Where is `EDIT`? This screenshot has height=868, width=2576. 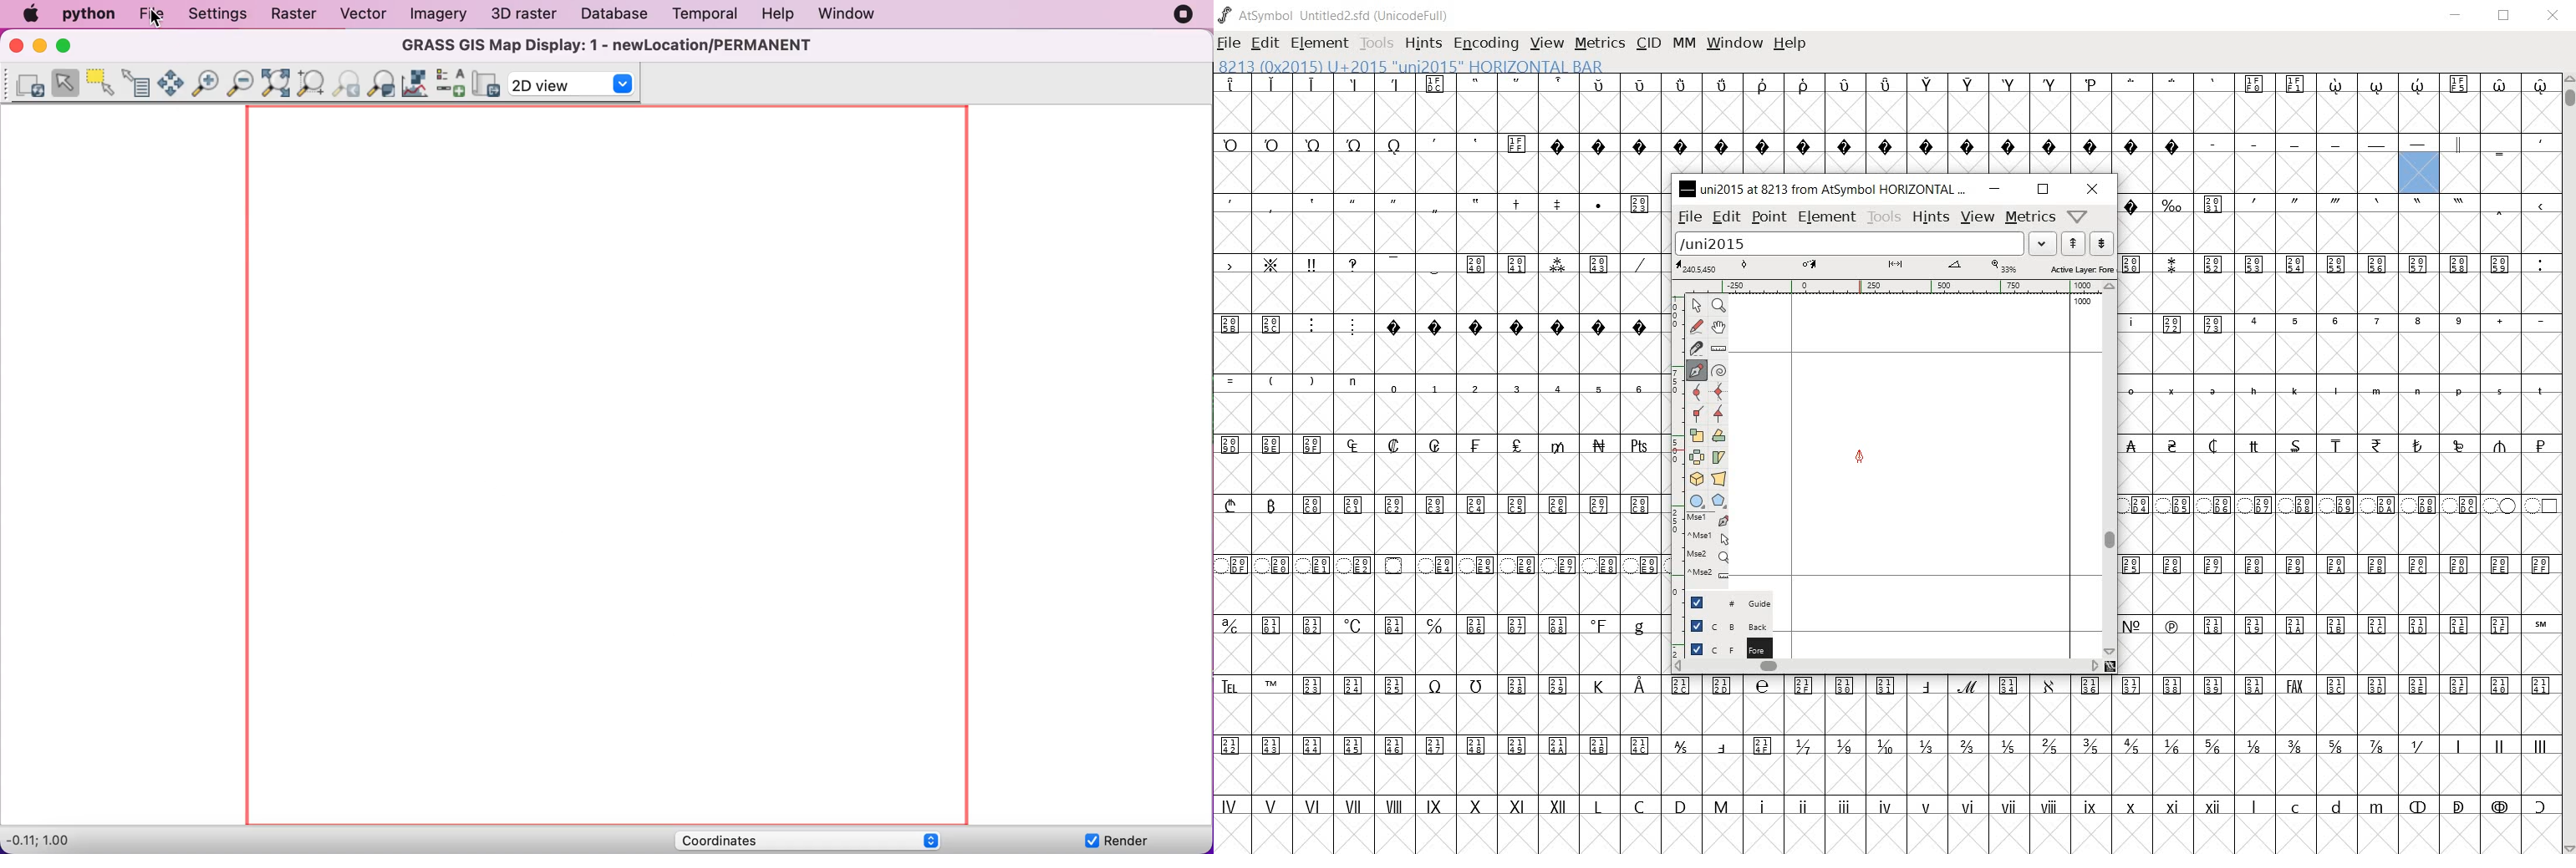 EDIT is located at coordinates (1265, 43).